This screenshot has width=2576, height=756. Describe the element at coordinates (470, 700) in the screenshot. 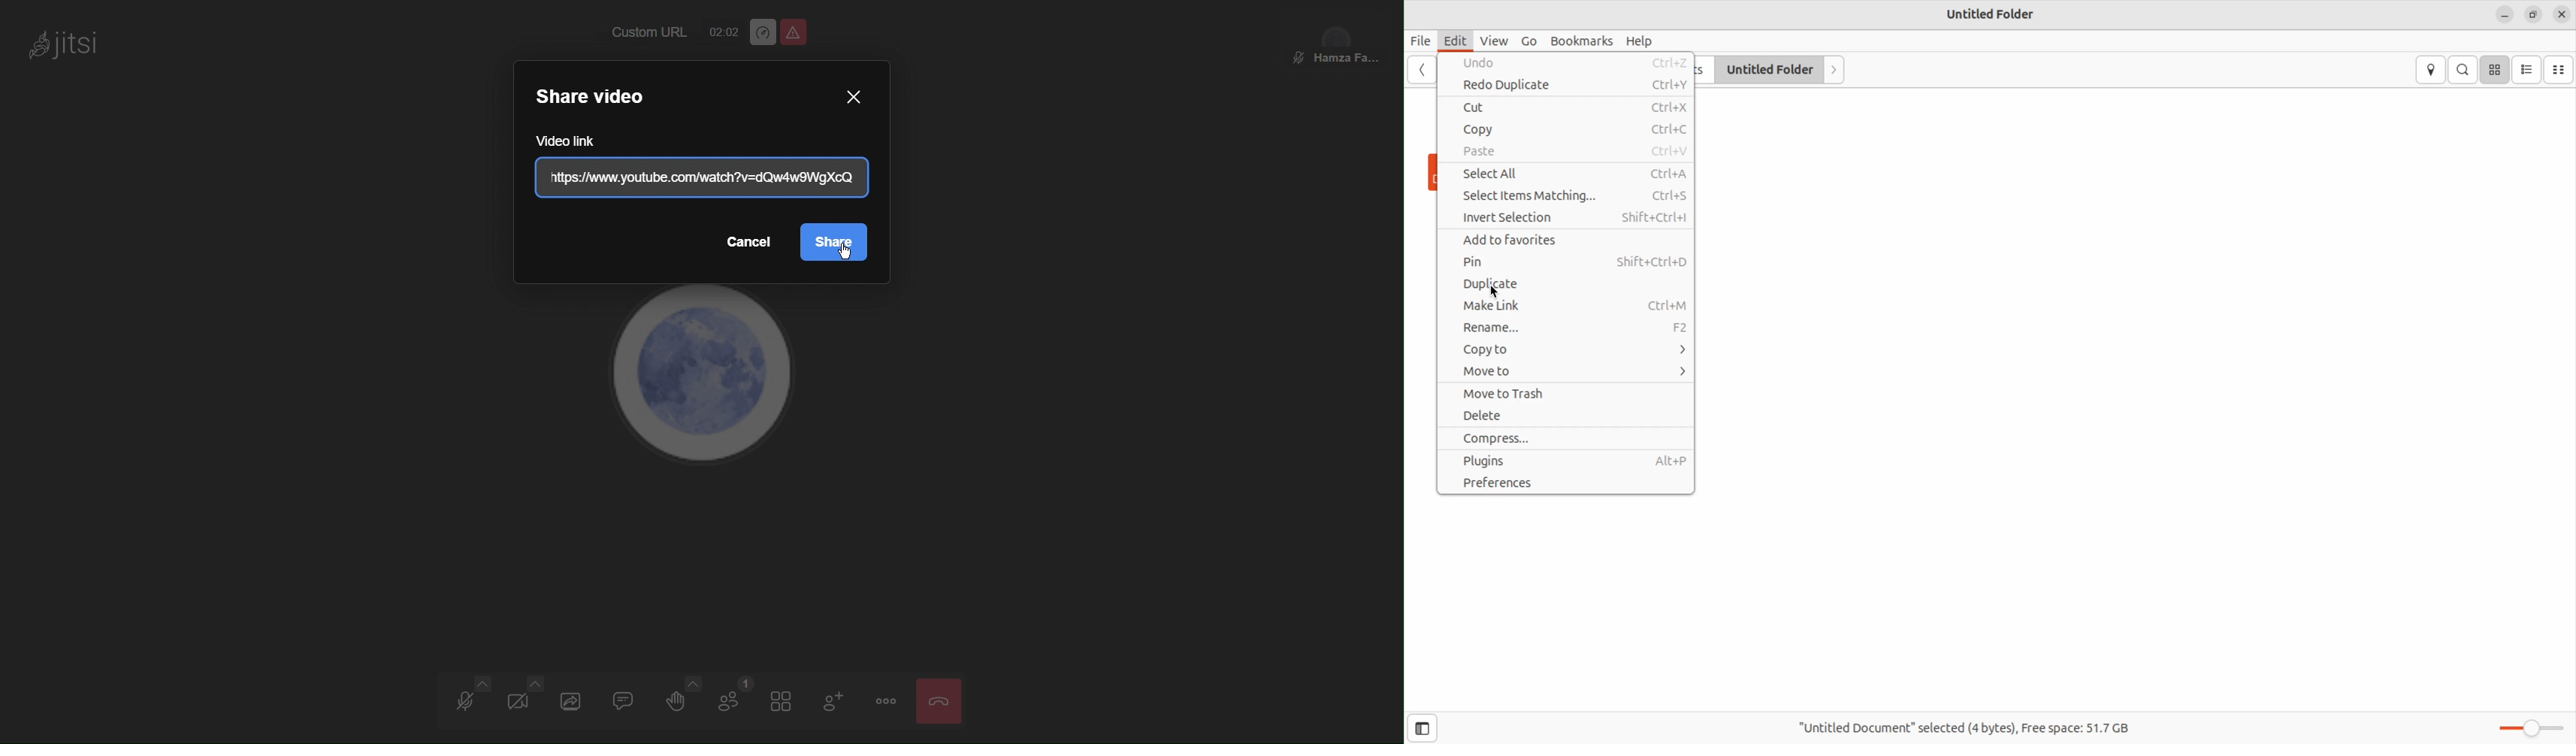

I see `Audio` at that location.